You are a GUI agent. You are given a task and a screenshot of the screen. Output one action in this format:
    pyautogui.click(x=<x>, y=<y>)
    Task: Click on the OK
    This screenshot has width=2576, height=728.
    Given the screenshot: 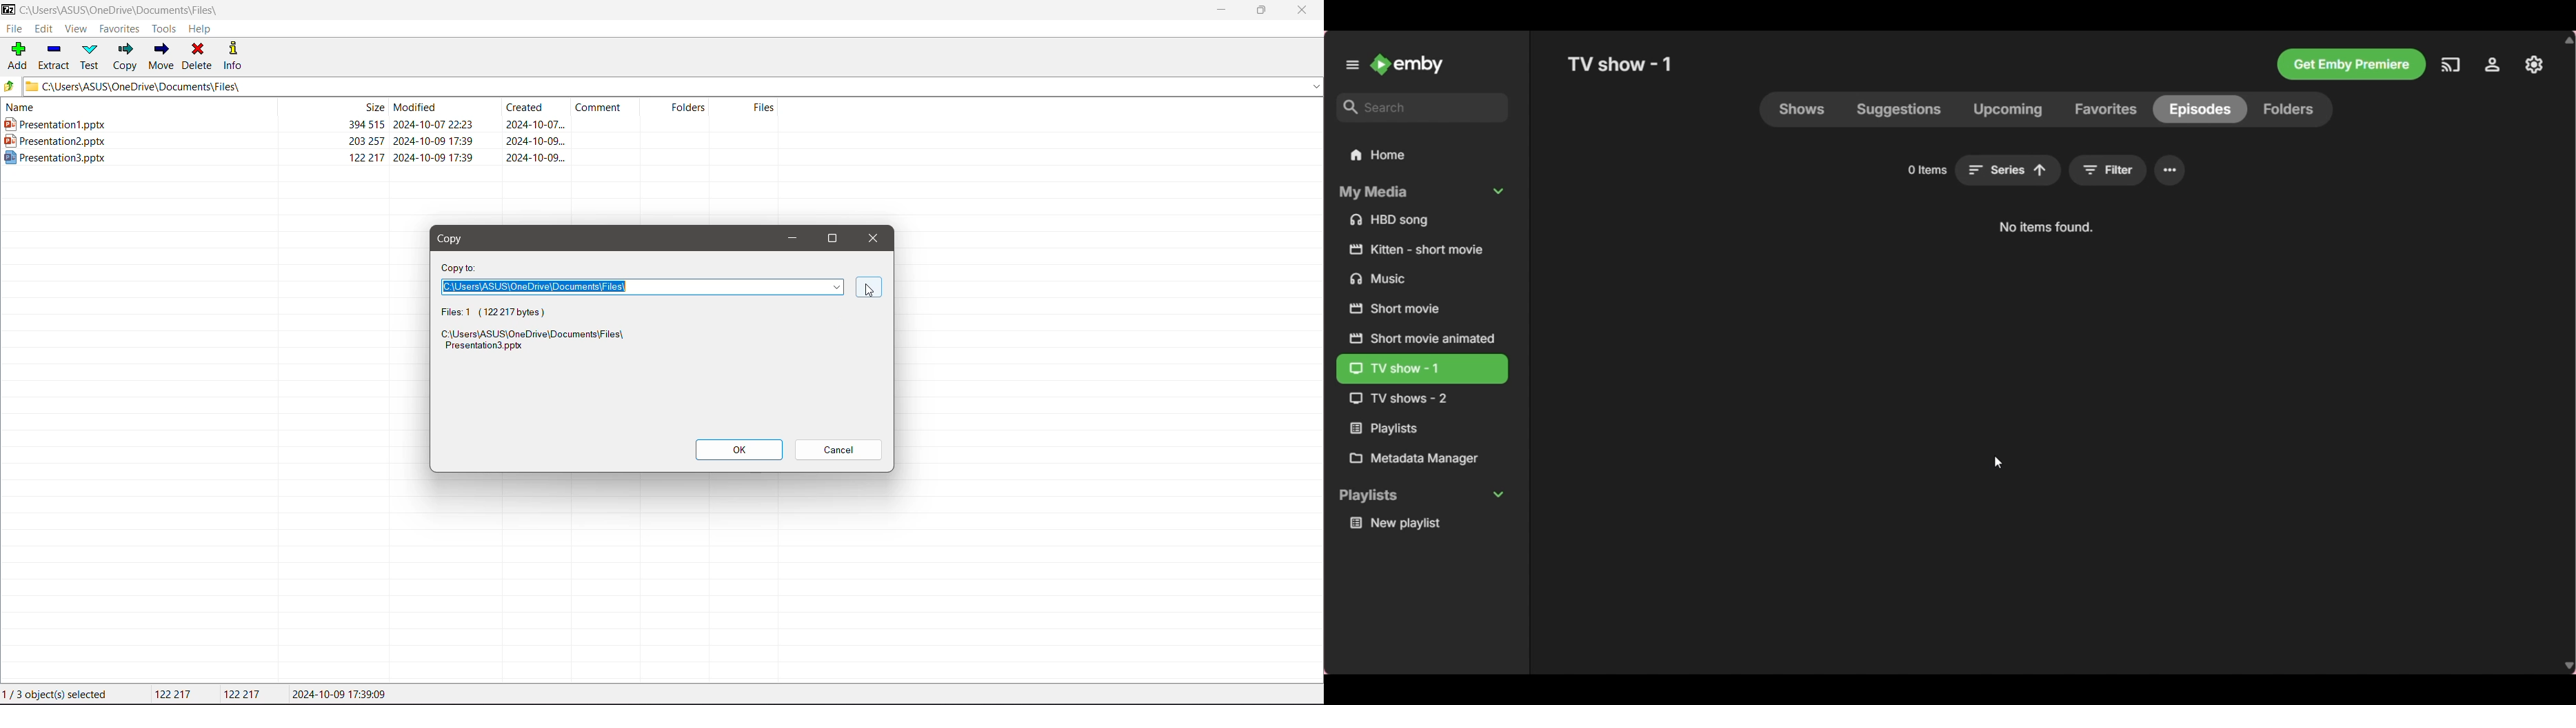 What is the action you would take?
    pyautogui.click(x=739, y=450)
    